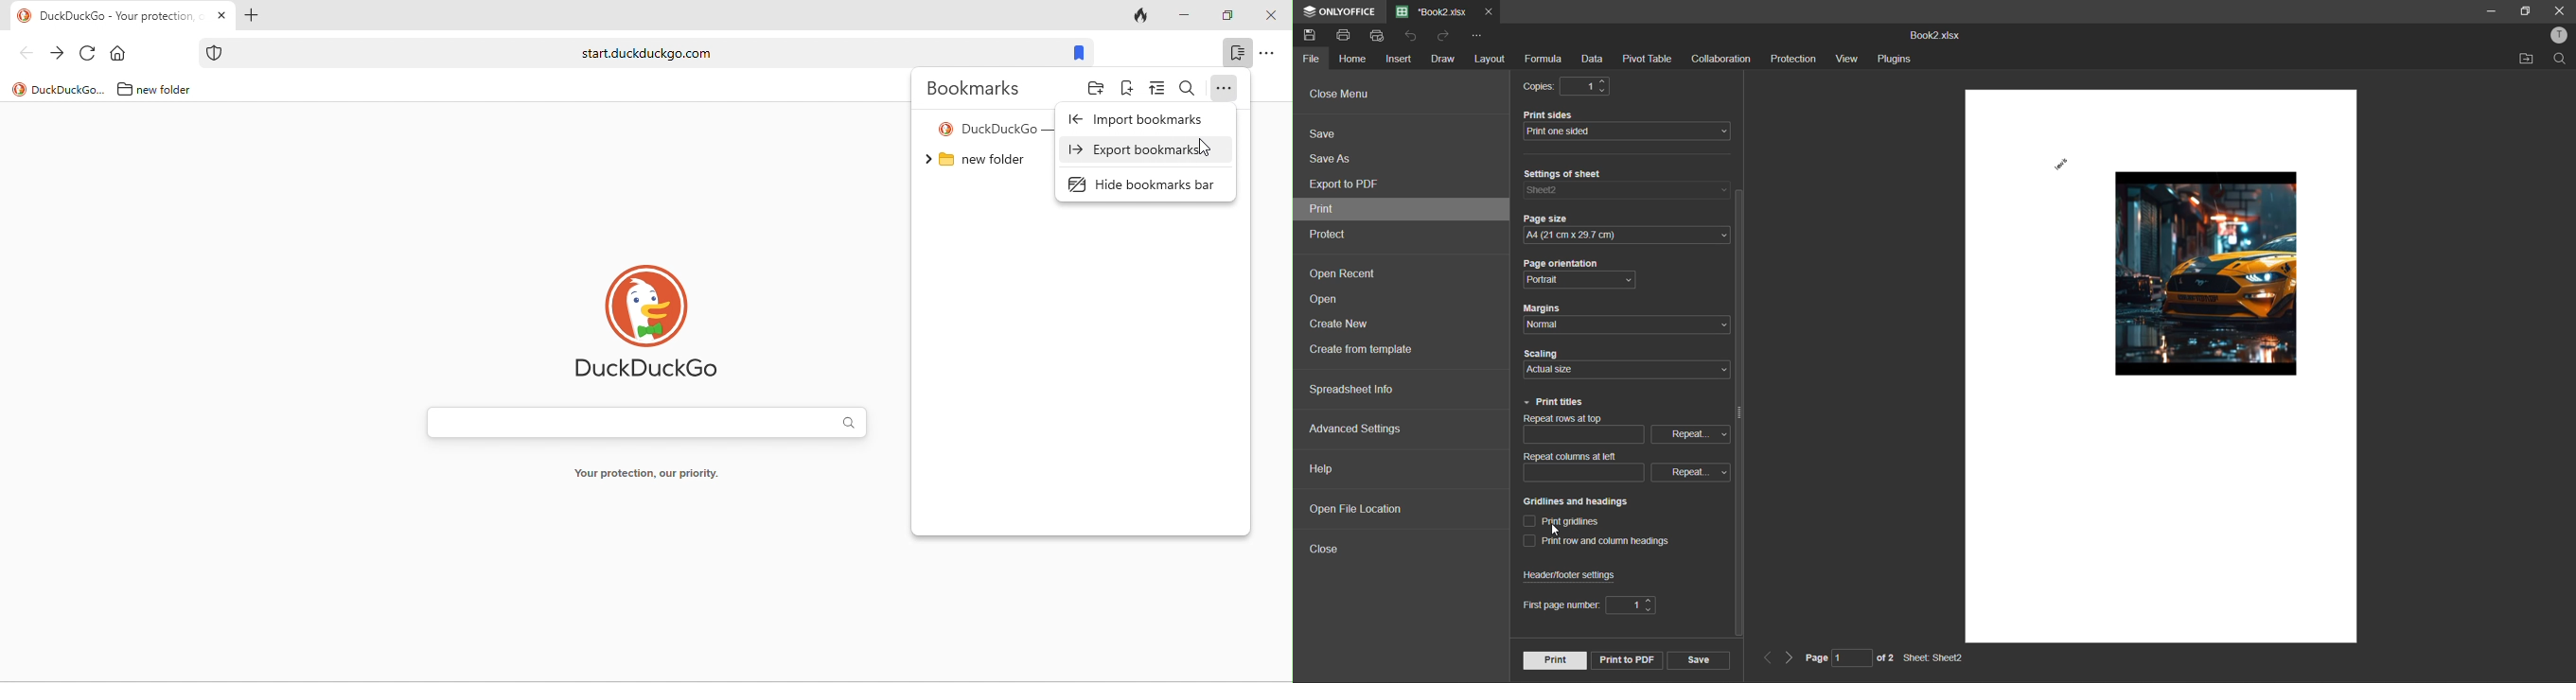  I want to click on previous, so click(1766, 659).